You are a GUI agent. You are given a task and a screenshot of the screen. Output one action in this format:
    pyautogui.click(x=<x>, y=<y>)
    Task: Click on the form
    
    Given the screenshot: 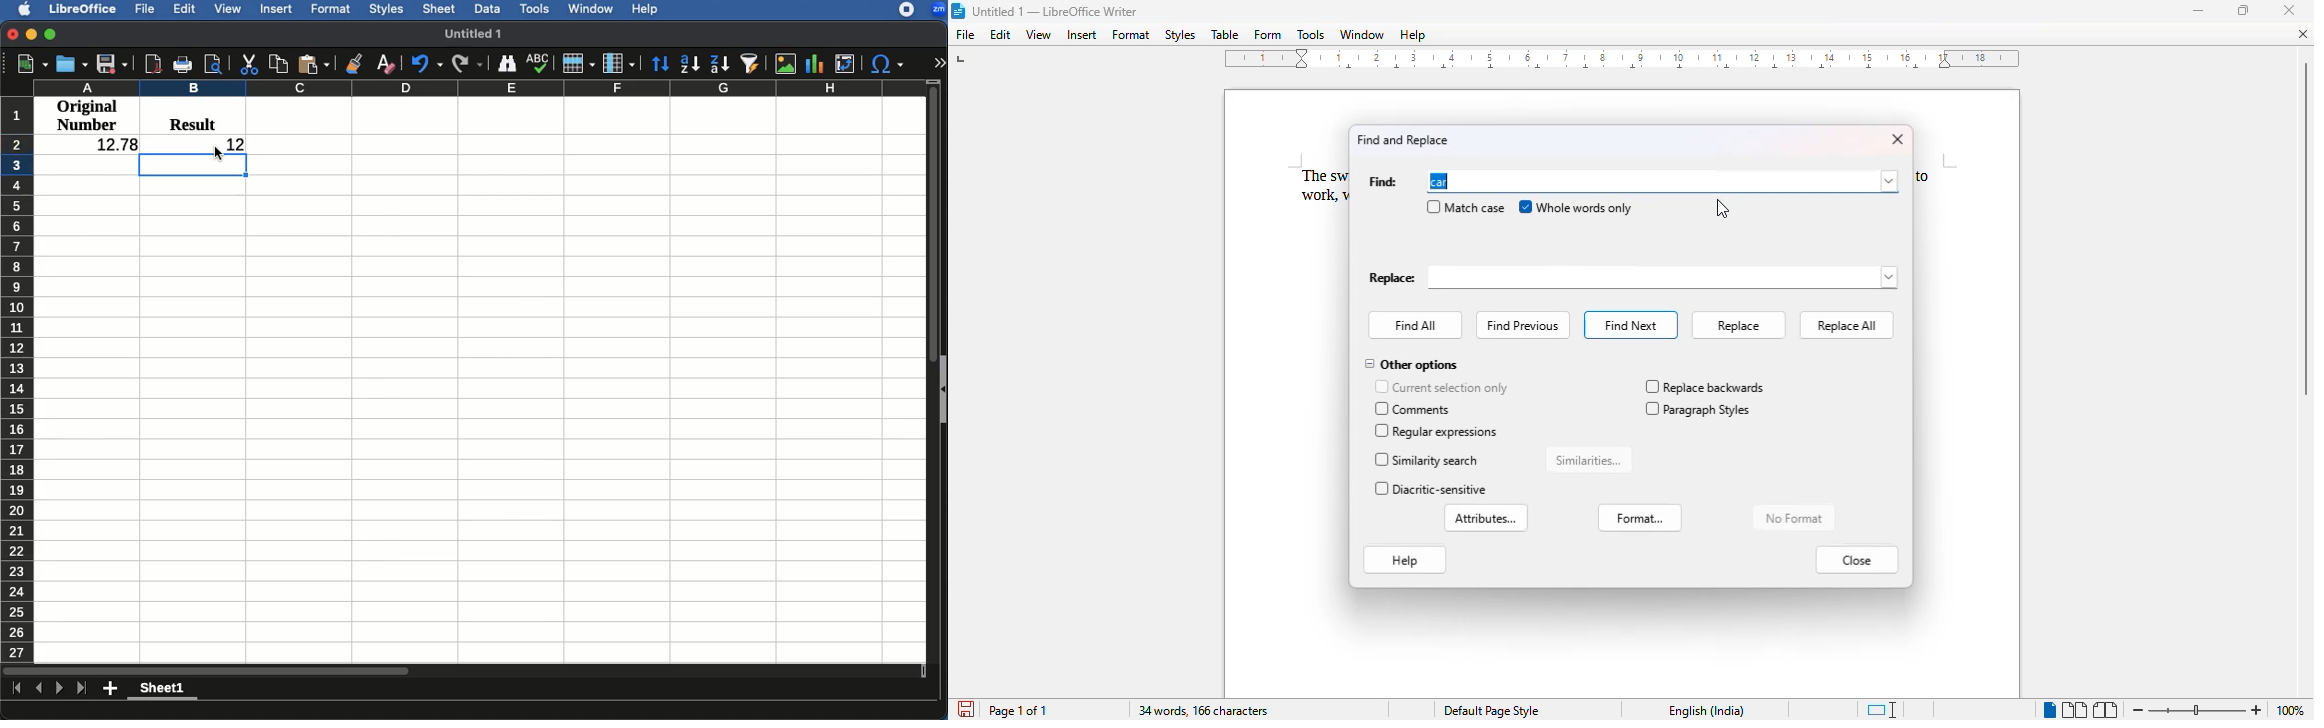 What is the action you would take?
    pyautogui.click(x=1268, y=35)
    